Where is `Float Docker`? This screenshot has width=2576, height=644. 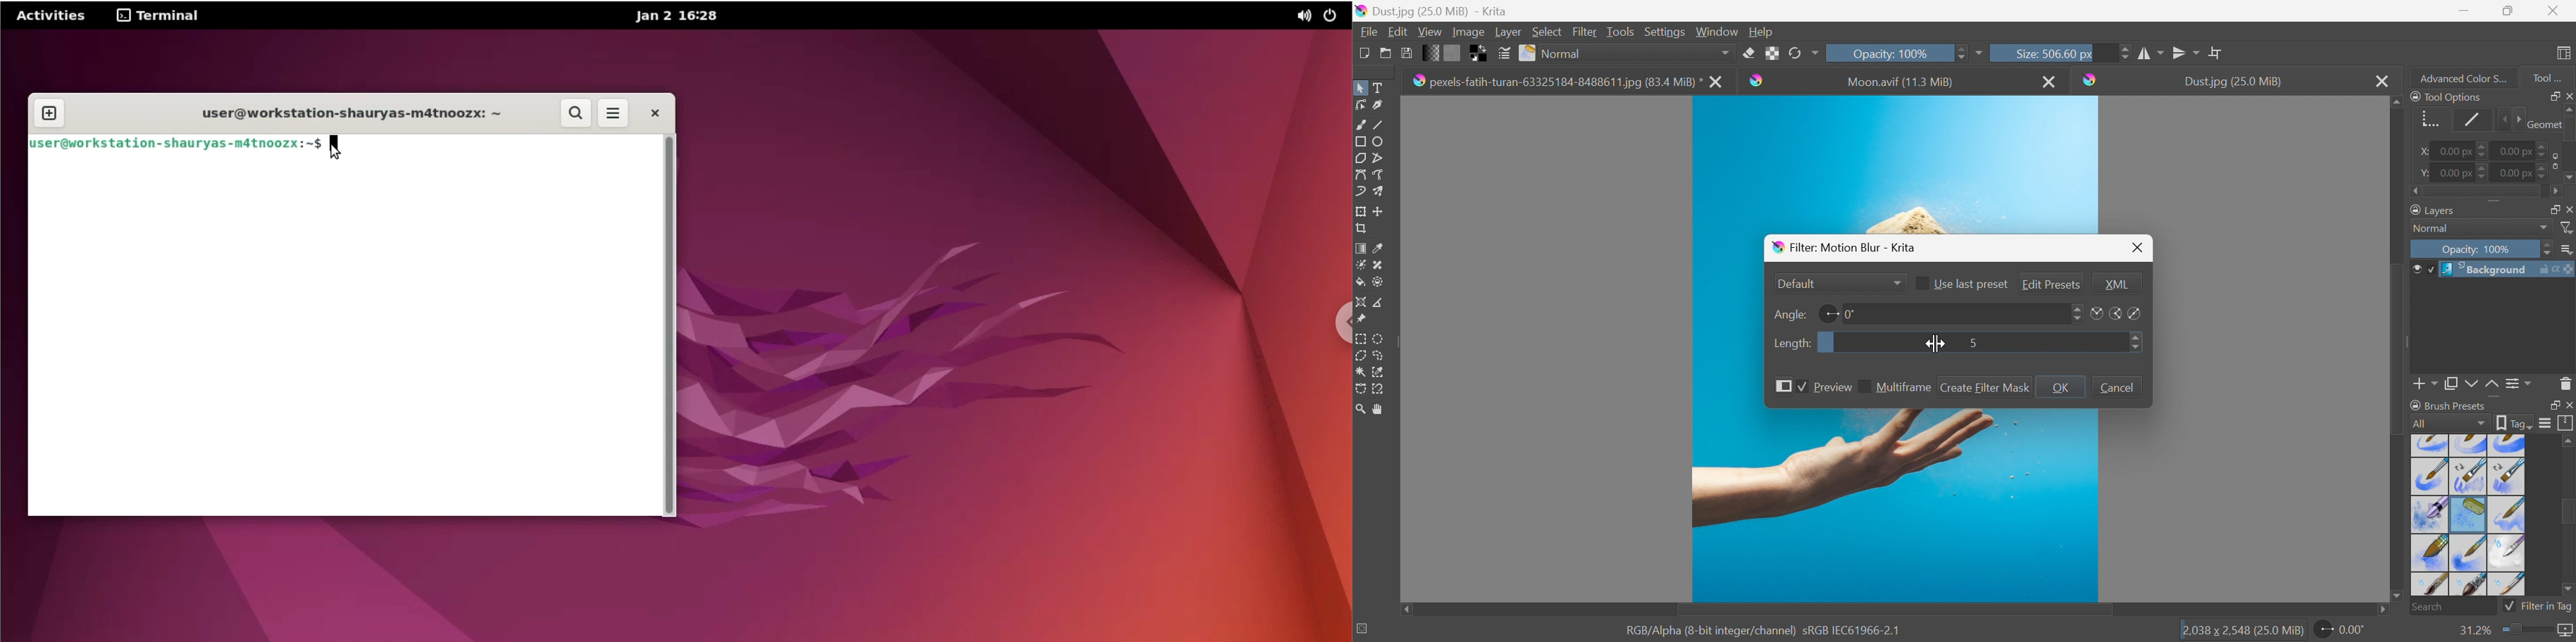 Float Docker is located at coordinates (2568, 209).